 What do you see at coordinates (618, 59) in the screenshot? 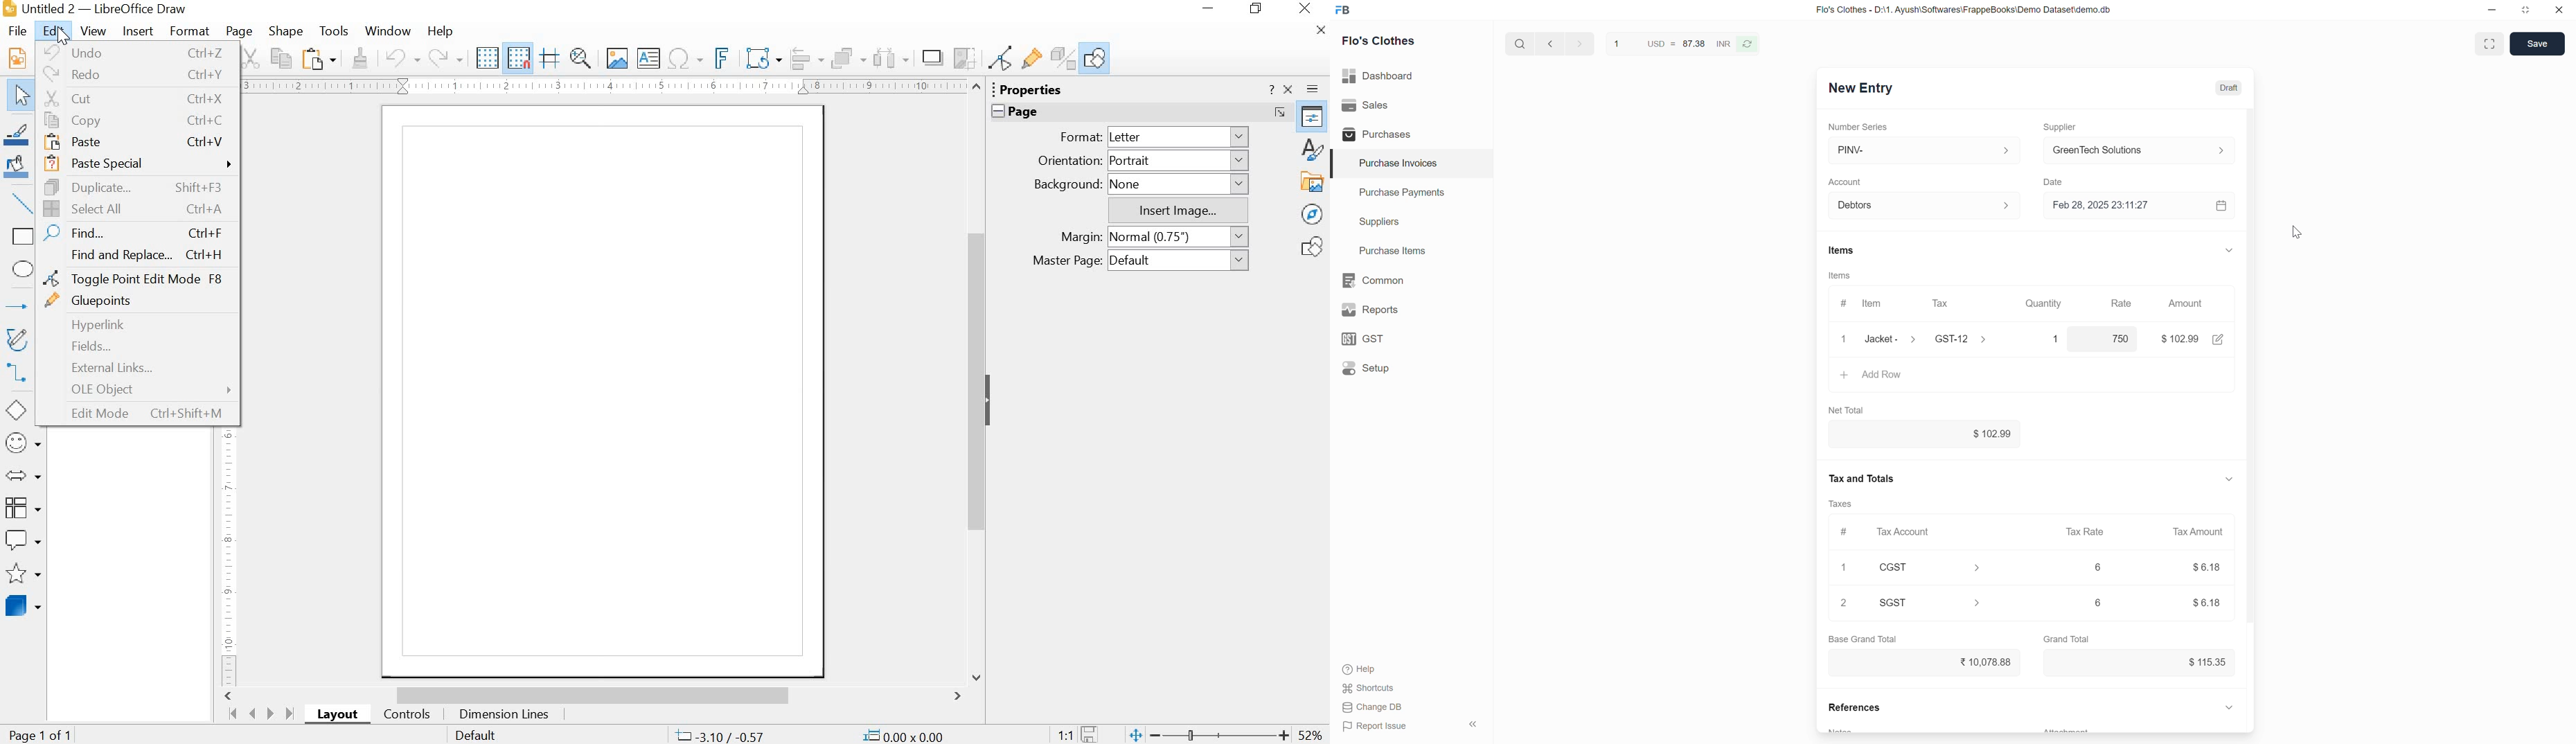
I see `Insert Image` at bounding box center [618, 59].